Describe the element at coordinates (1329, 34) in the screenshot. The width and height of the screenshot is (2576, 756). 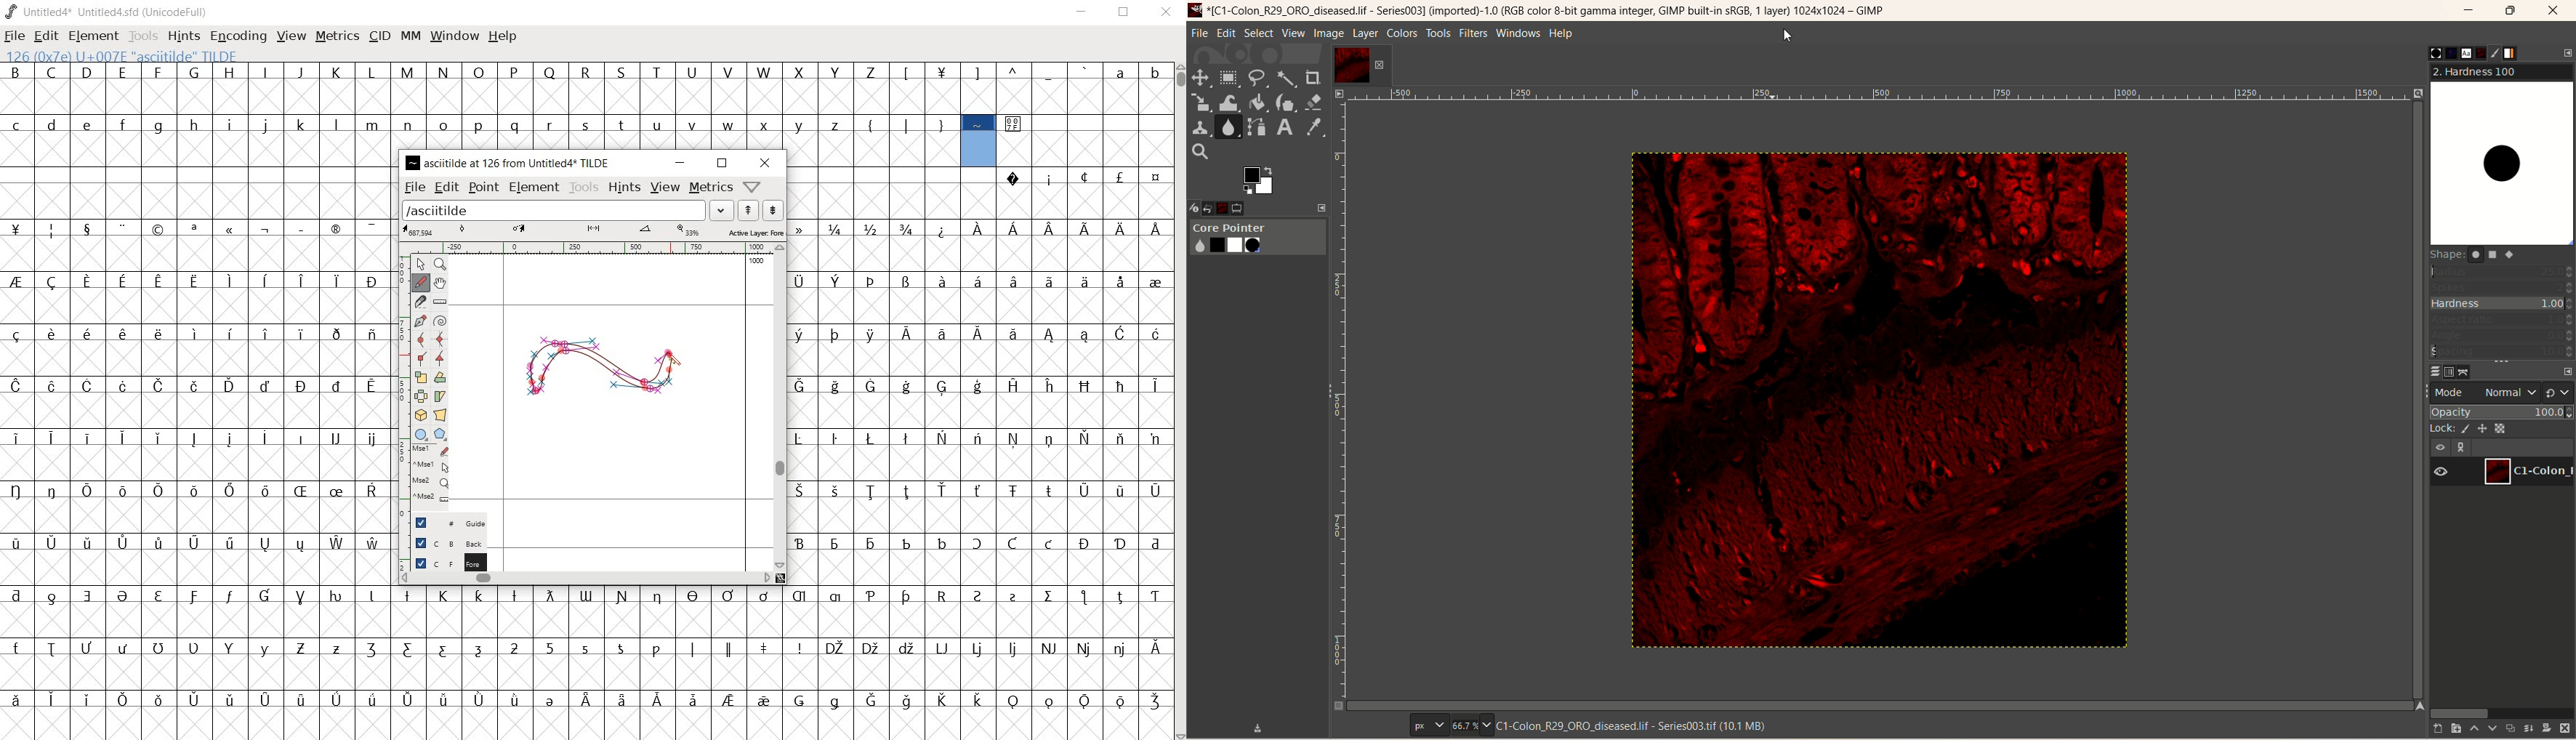
I see `image` at that location.